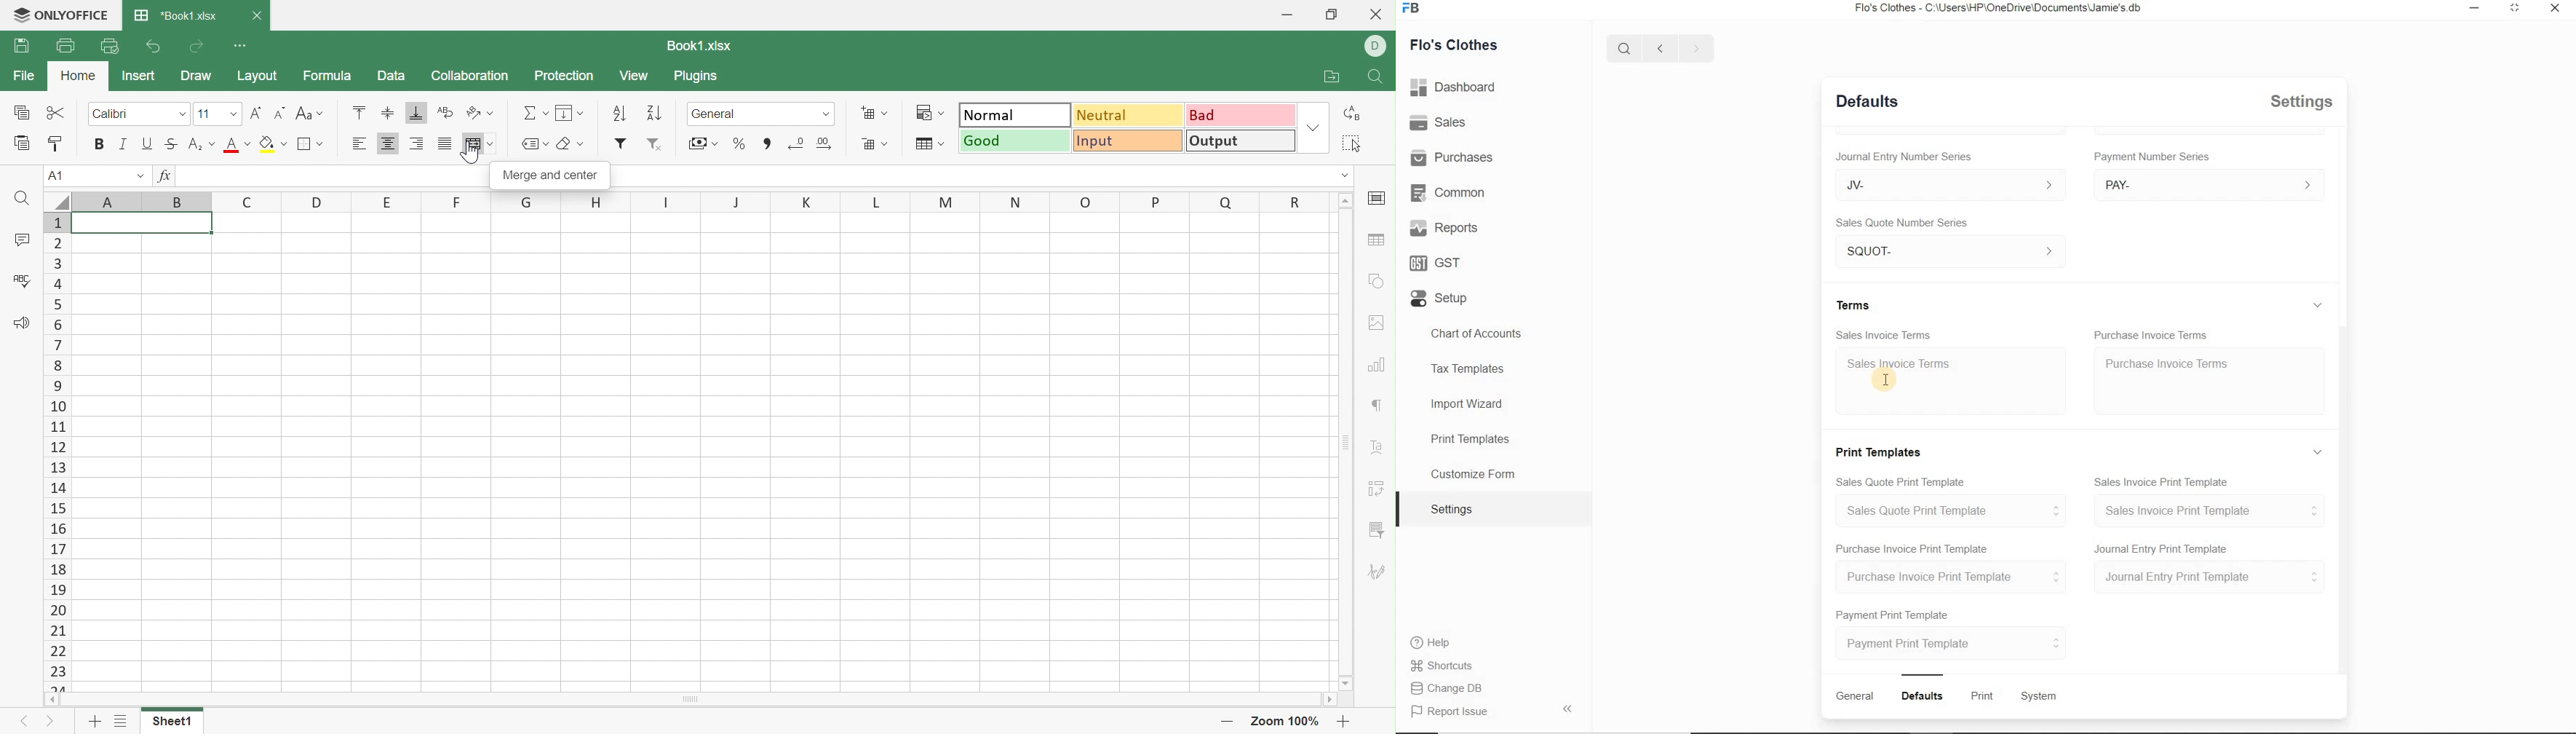 The width and height of the screenshot is (2576, 756). Describe the element at coordinates (2321, 143) in the screenshot. I see `Expand` at that location.